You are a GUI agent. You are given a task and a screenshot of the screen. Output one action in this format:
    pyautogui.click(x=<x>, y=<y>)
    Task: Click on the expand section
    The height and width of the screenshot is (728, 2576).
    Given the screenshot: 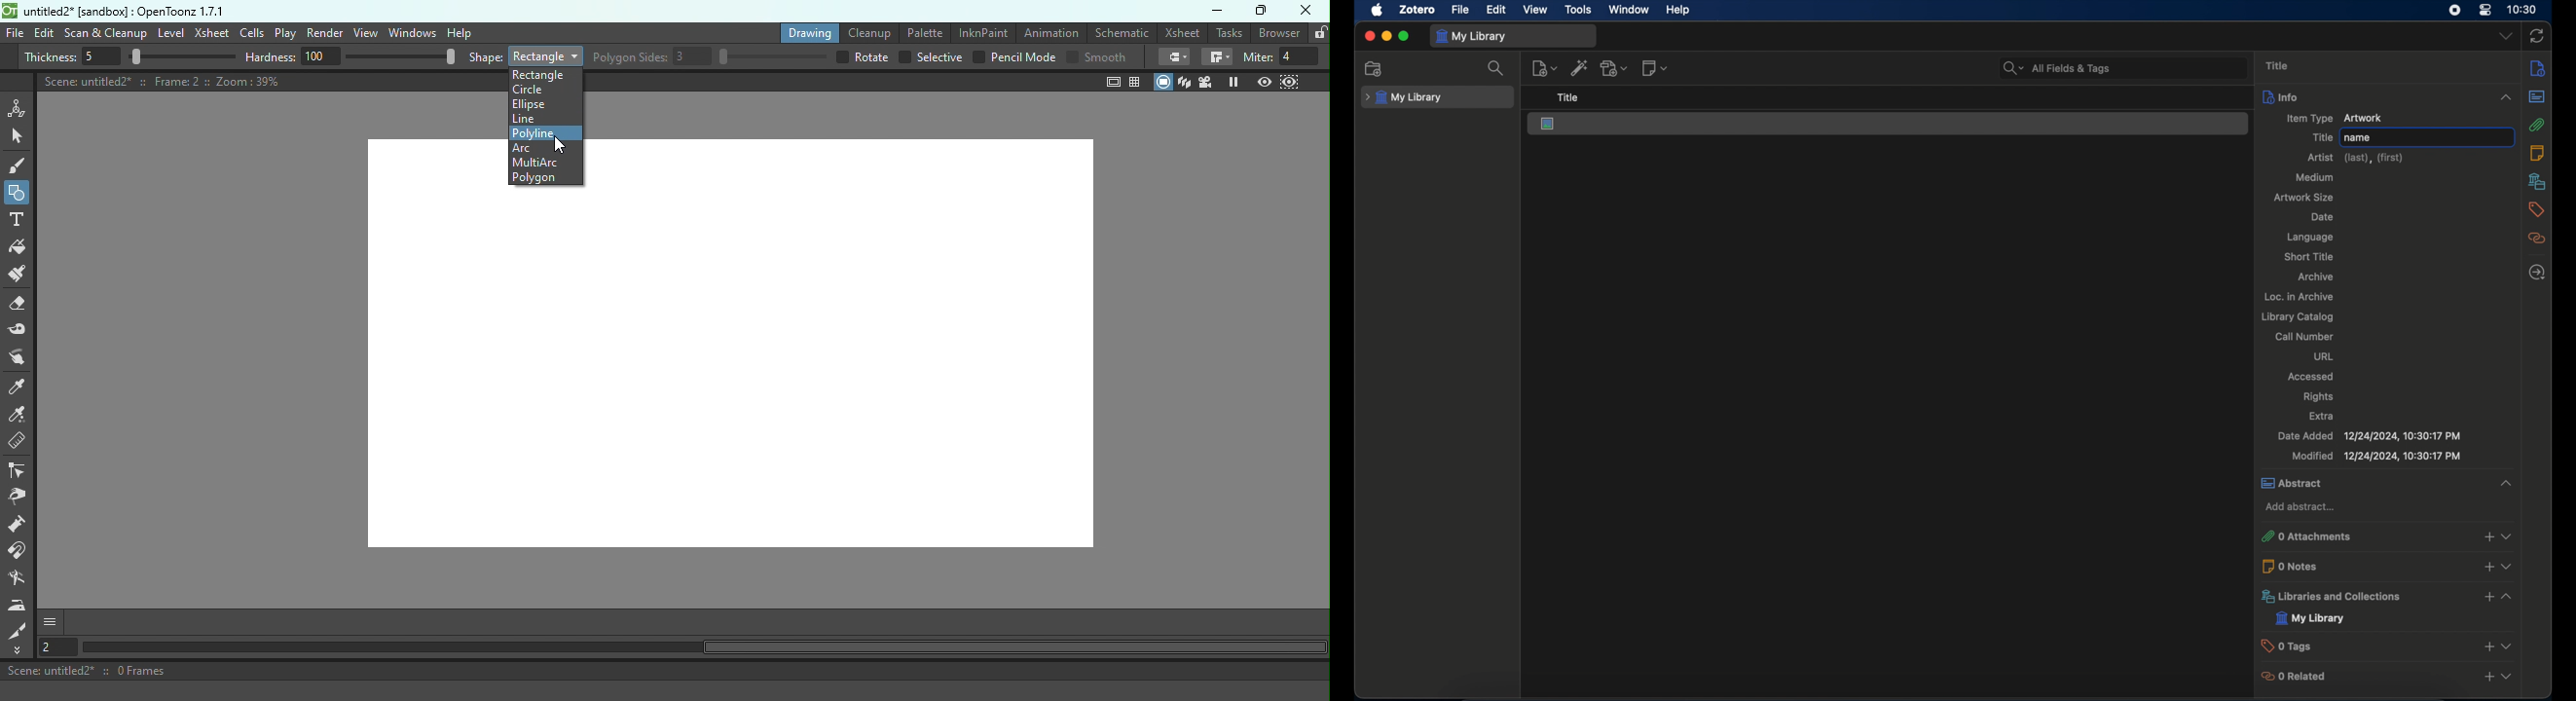 What is the action you would take?
    pyautogui.click(x=2512, y=600)
    